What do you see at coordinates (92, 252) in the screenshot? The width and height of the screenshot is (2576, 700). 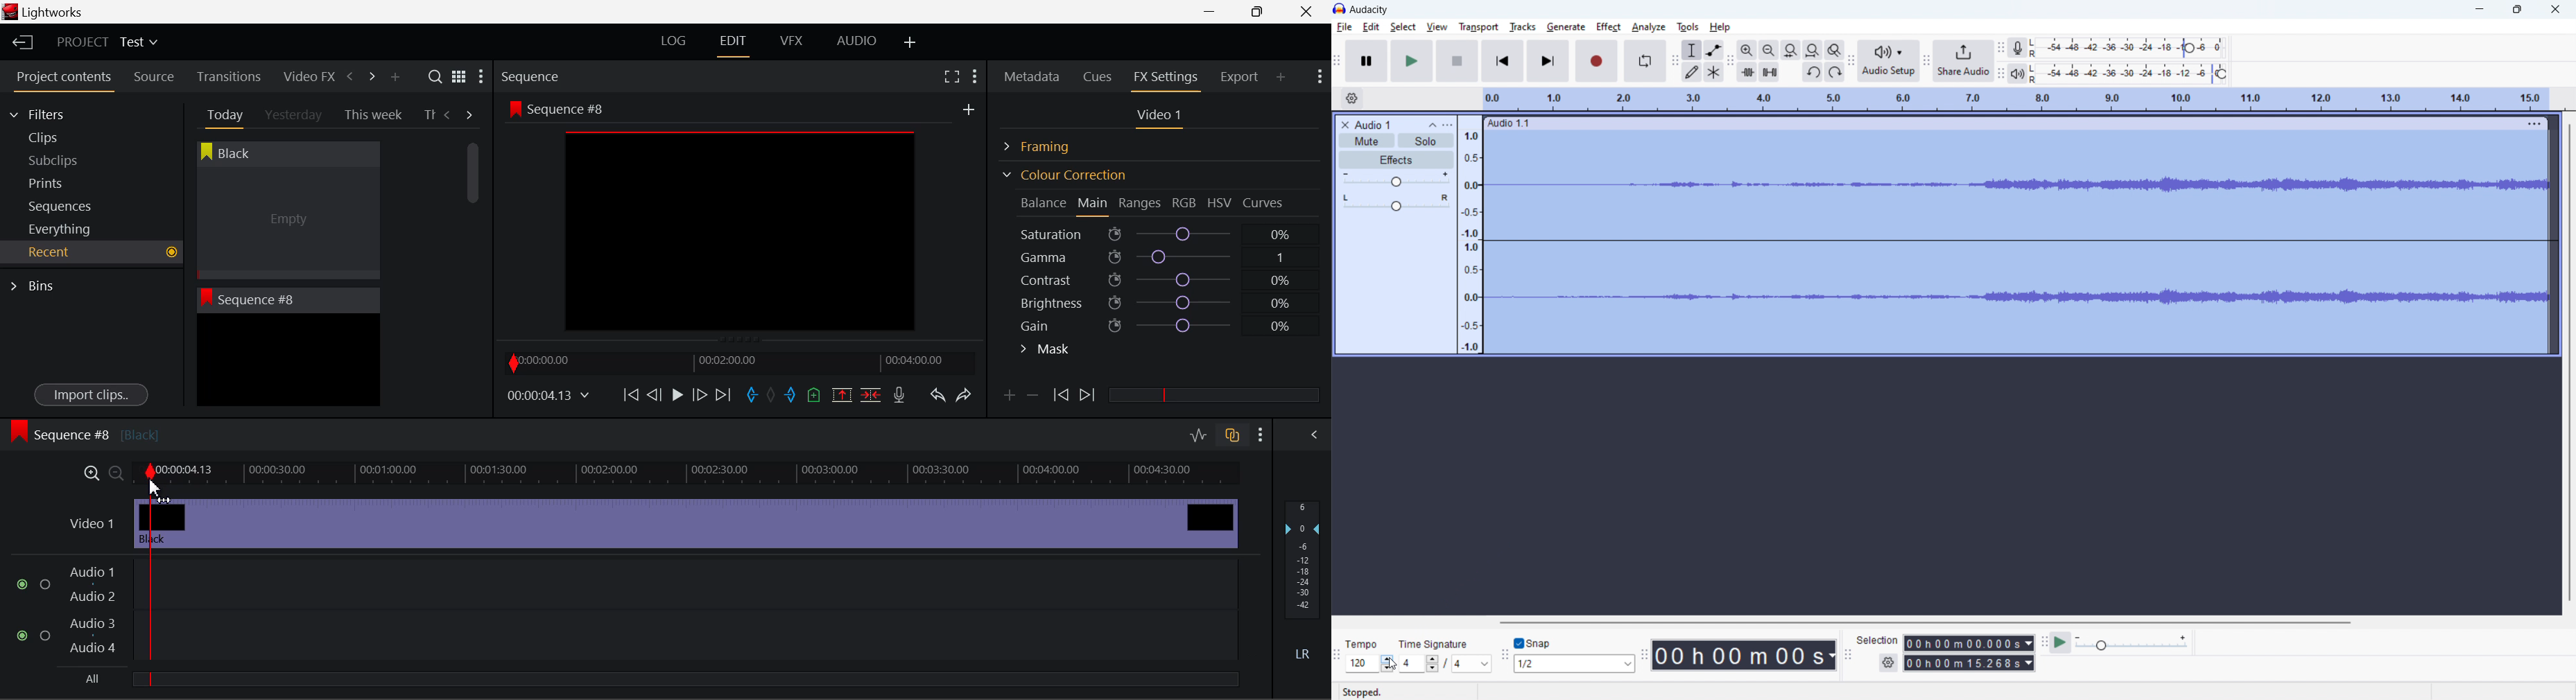 I see `Recent Tab Open` at bounding box center [92, 252].